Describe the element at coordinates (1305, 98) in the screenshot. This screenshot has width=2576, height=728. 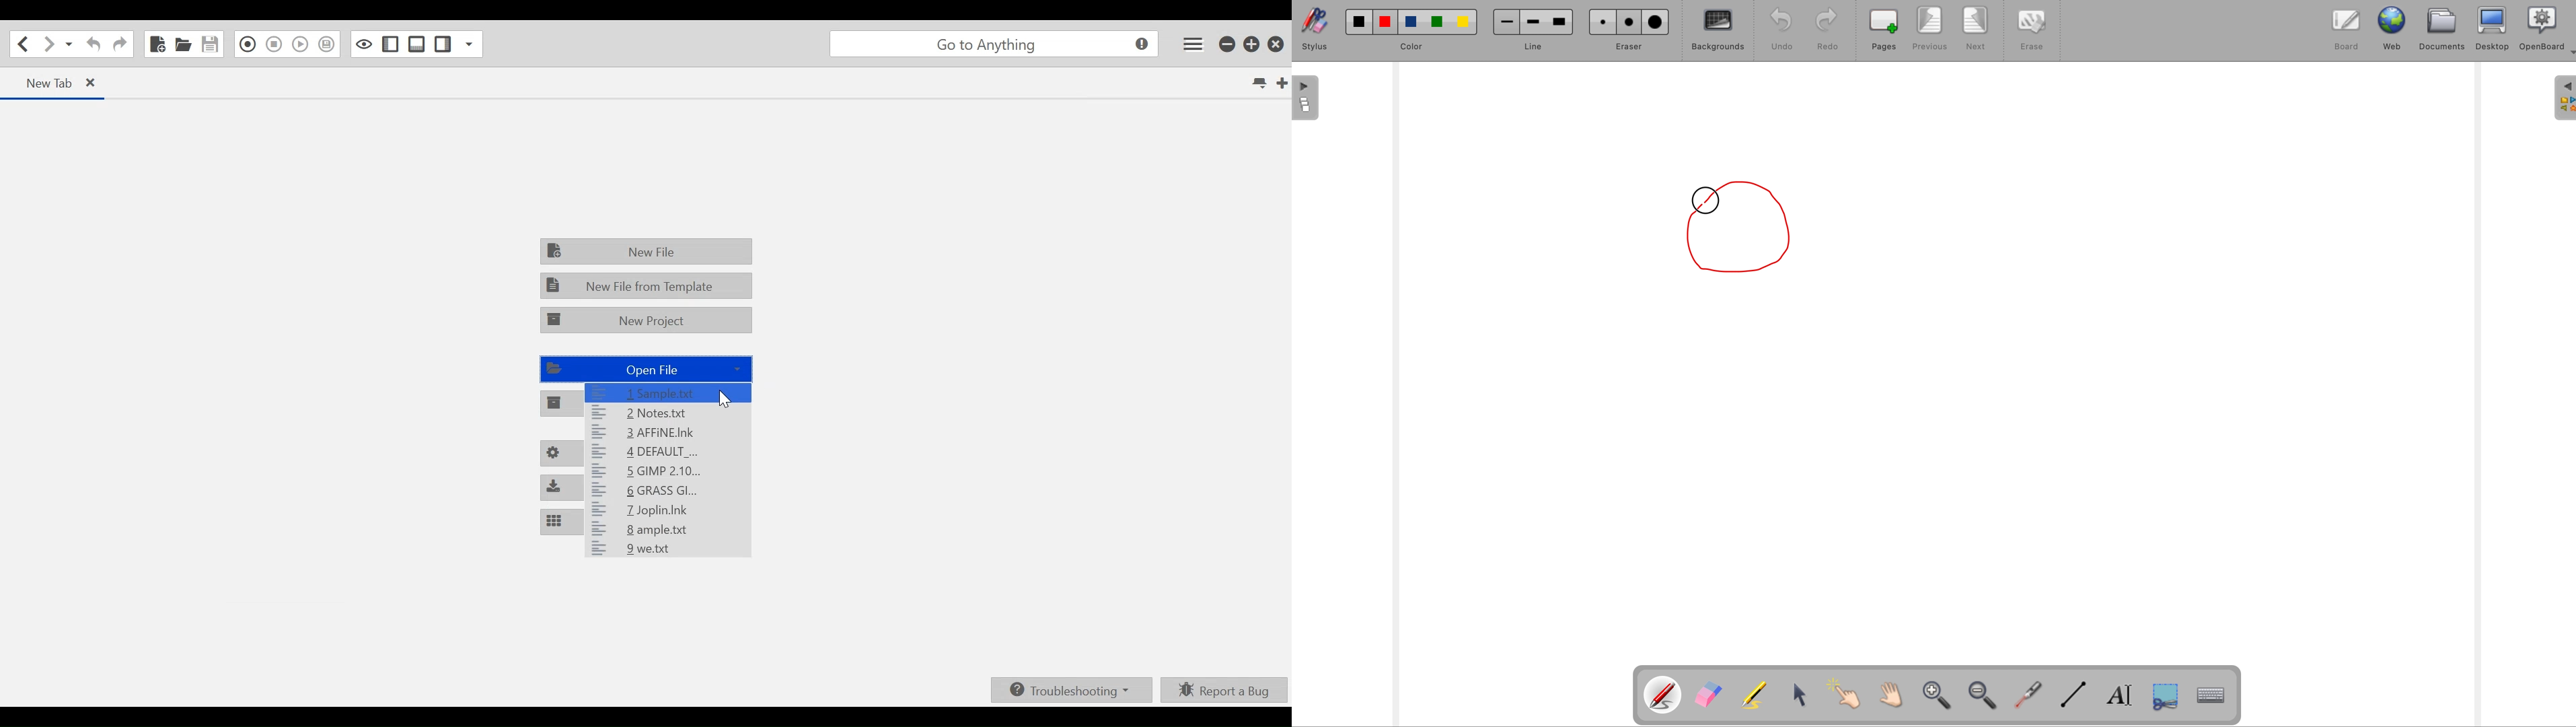
I see `page` at that location.